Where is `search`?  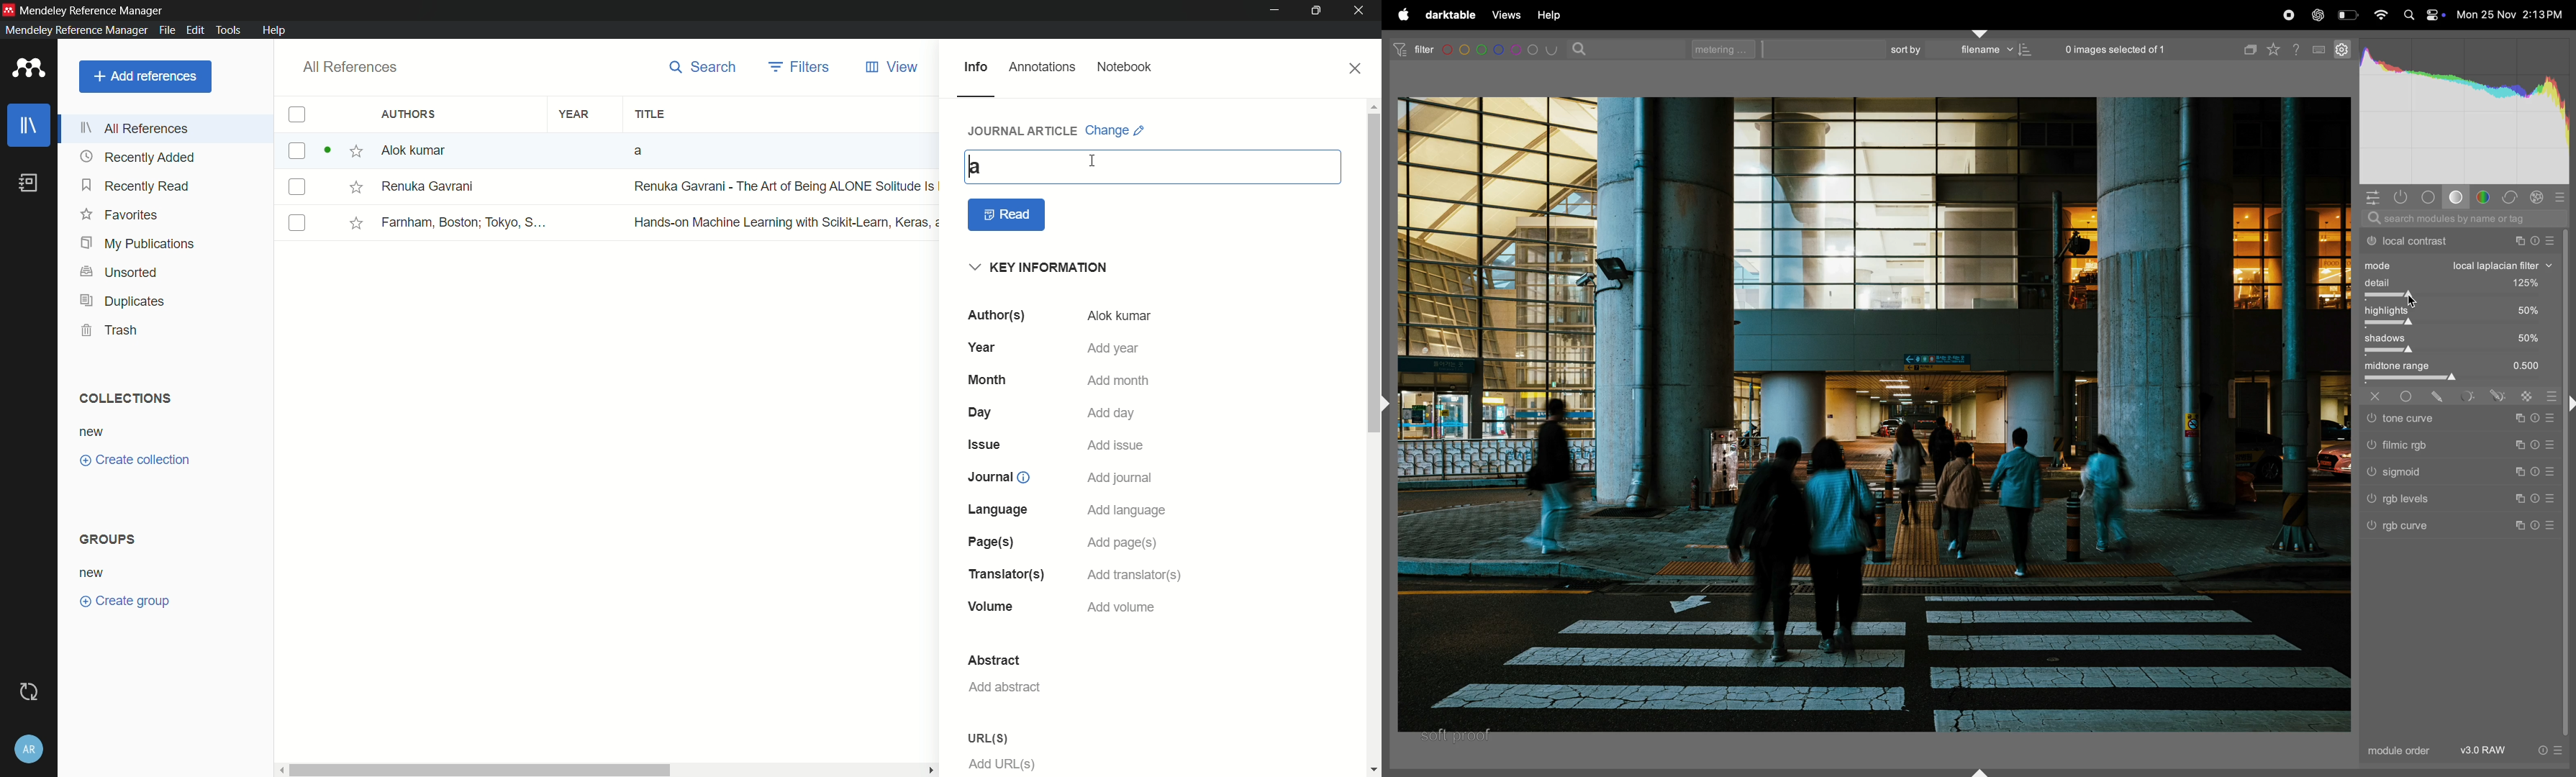 search is located at coordinates (1582, 48).